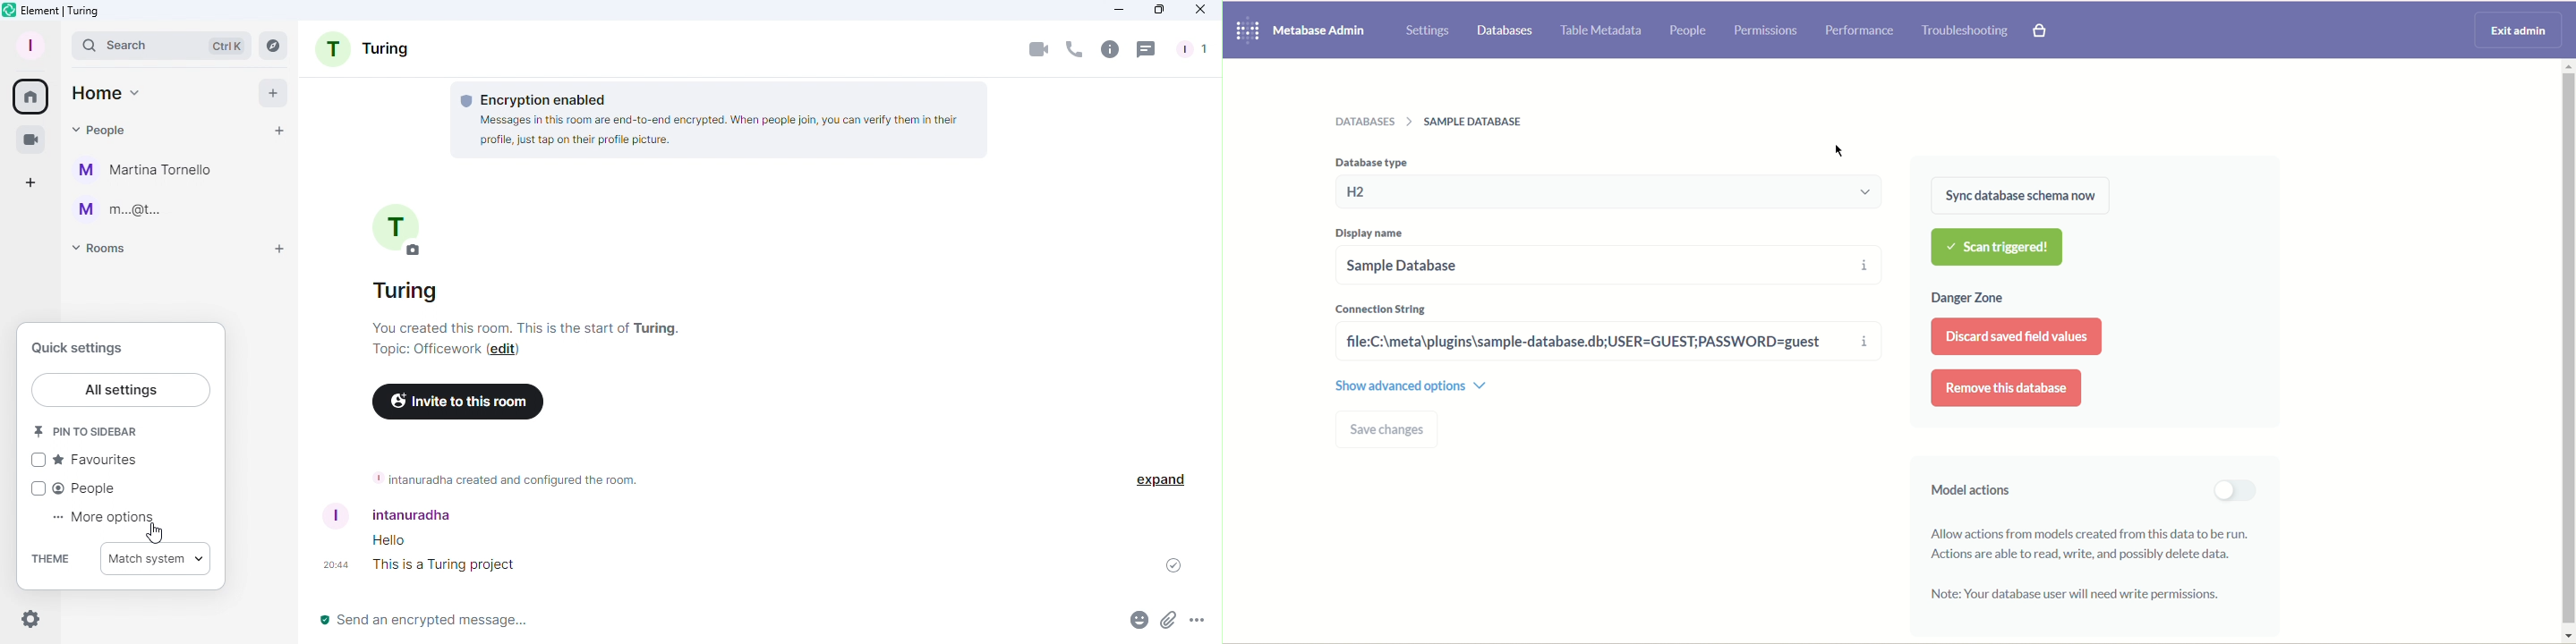 The height and width of the screenshot is (644, 2576). Describe the element at coordinates (1965, 32) in the screenshot. I see `troubleshooting` at that location.